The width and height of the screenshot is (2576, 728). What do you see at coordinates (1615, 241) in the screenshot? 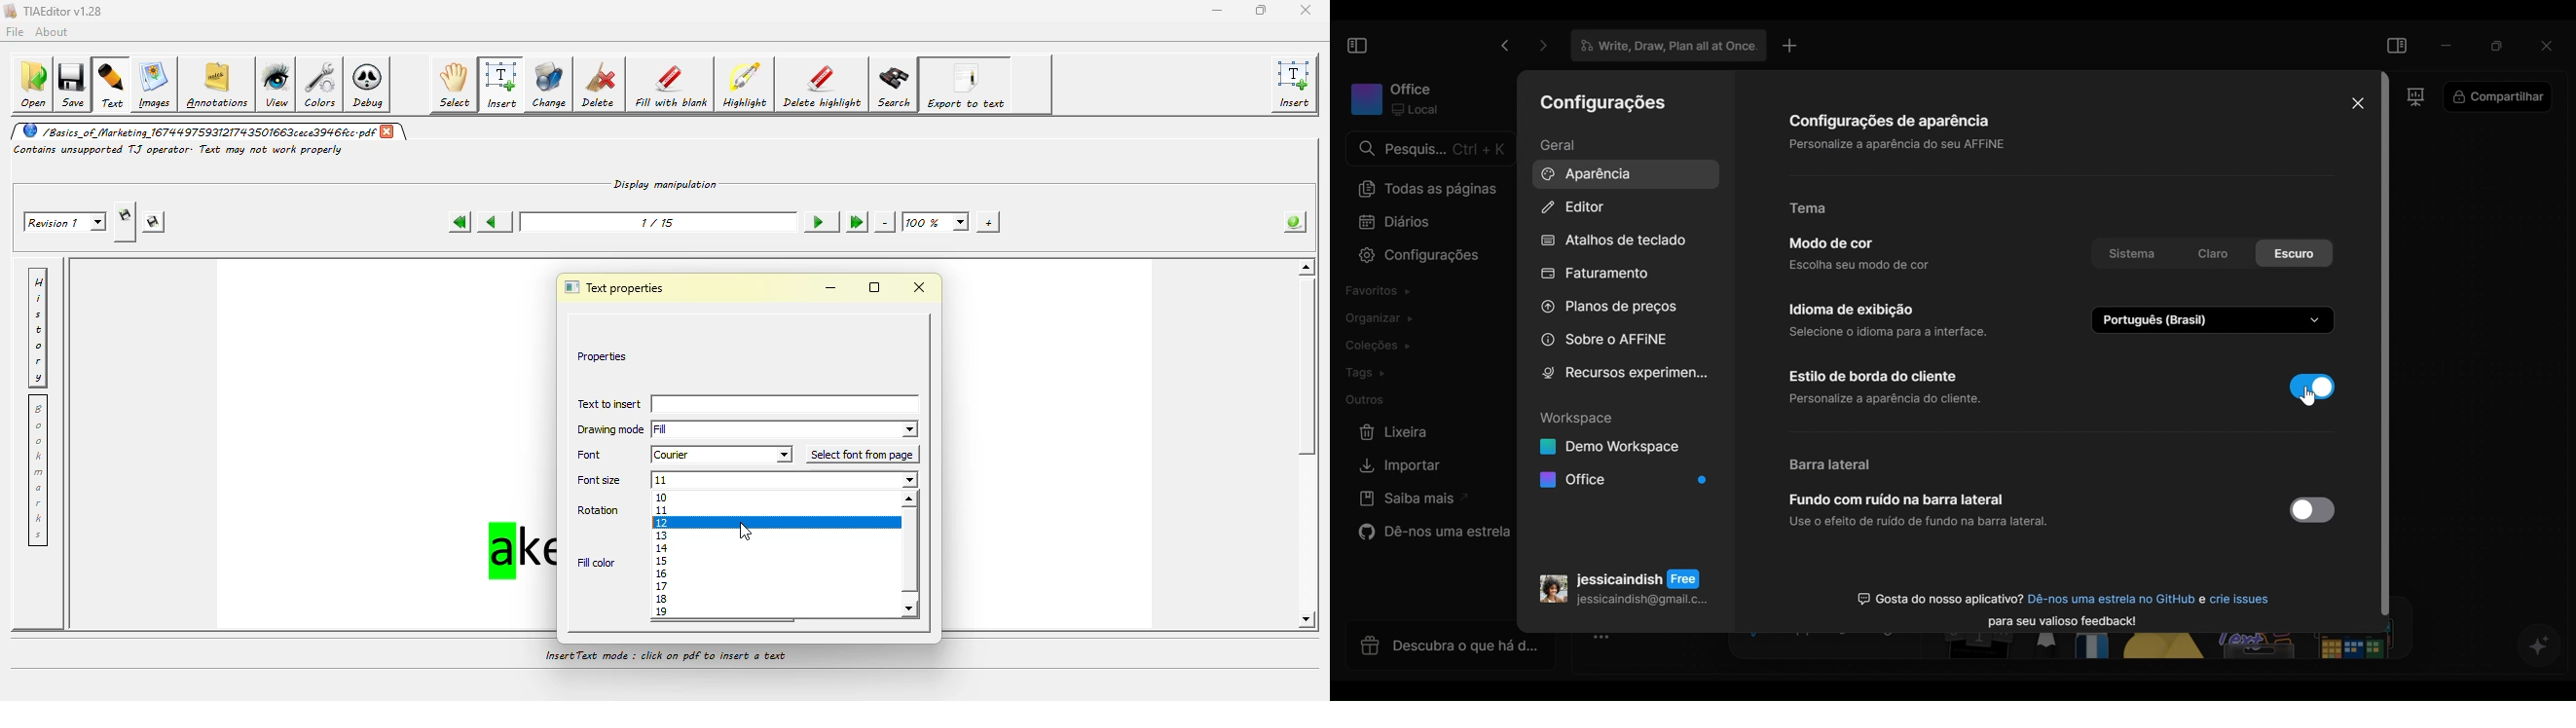
I see `Keyboard shortcuts` at bounding box center [1615, 241].